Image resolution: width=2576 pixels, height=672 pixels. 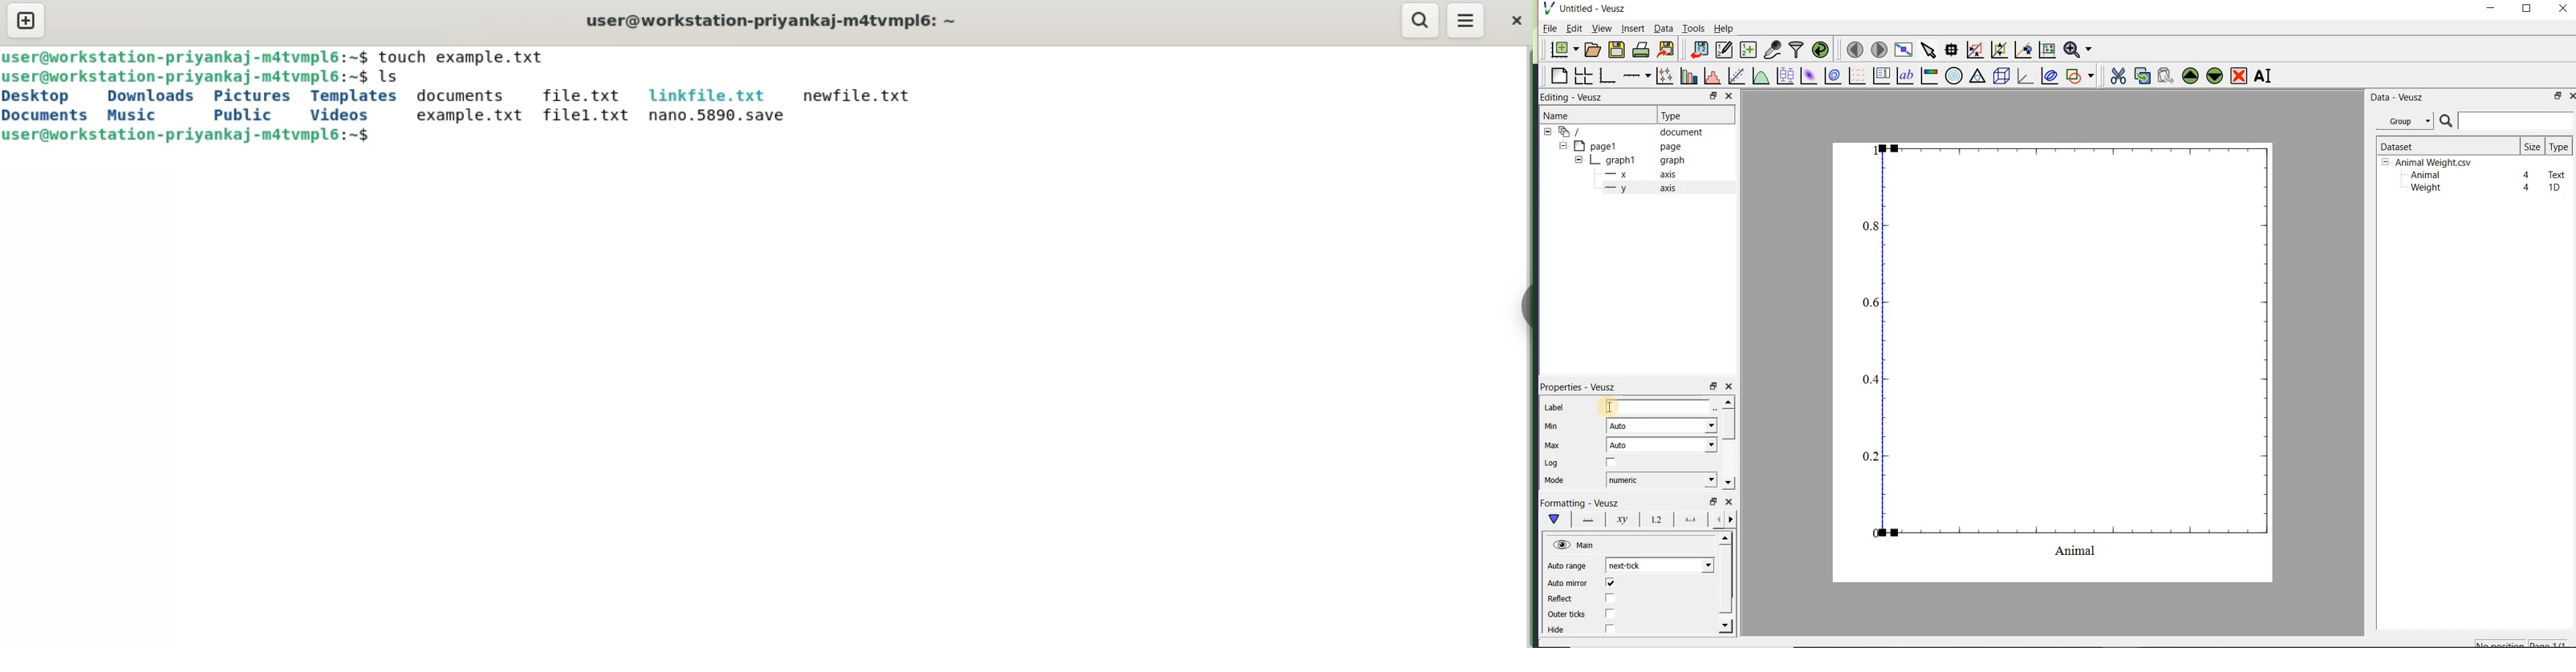 I want to click on Tools, so click(x=1694, y=27).